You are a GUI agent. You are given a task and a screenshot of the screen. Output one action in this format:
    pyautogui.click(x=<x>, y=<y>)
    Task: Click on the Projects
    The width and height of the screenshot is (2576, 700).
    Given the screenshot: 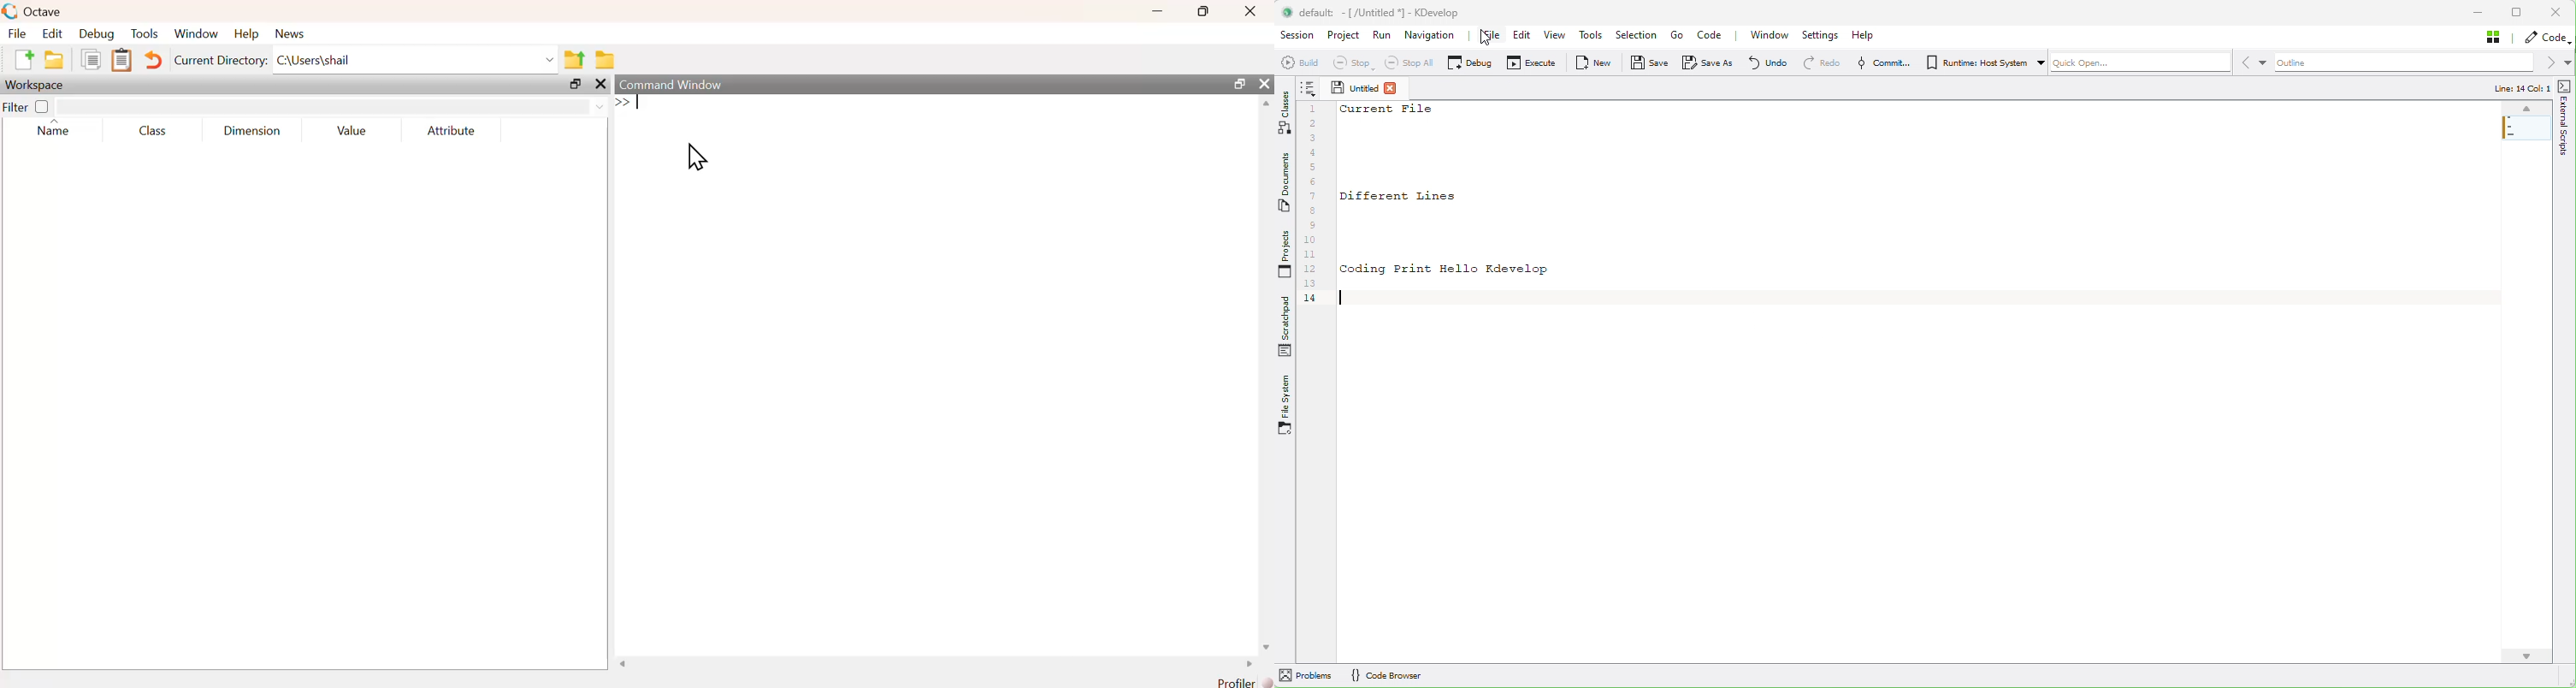 What is the action you would take?
    pyautogui.click(x=1285, y=254)
    